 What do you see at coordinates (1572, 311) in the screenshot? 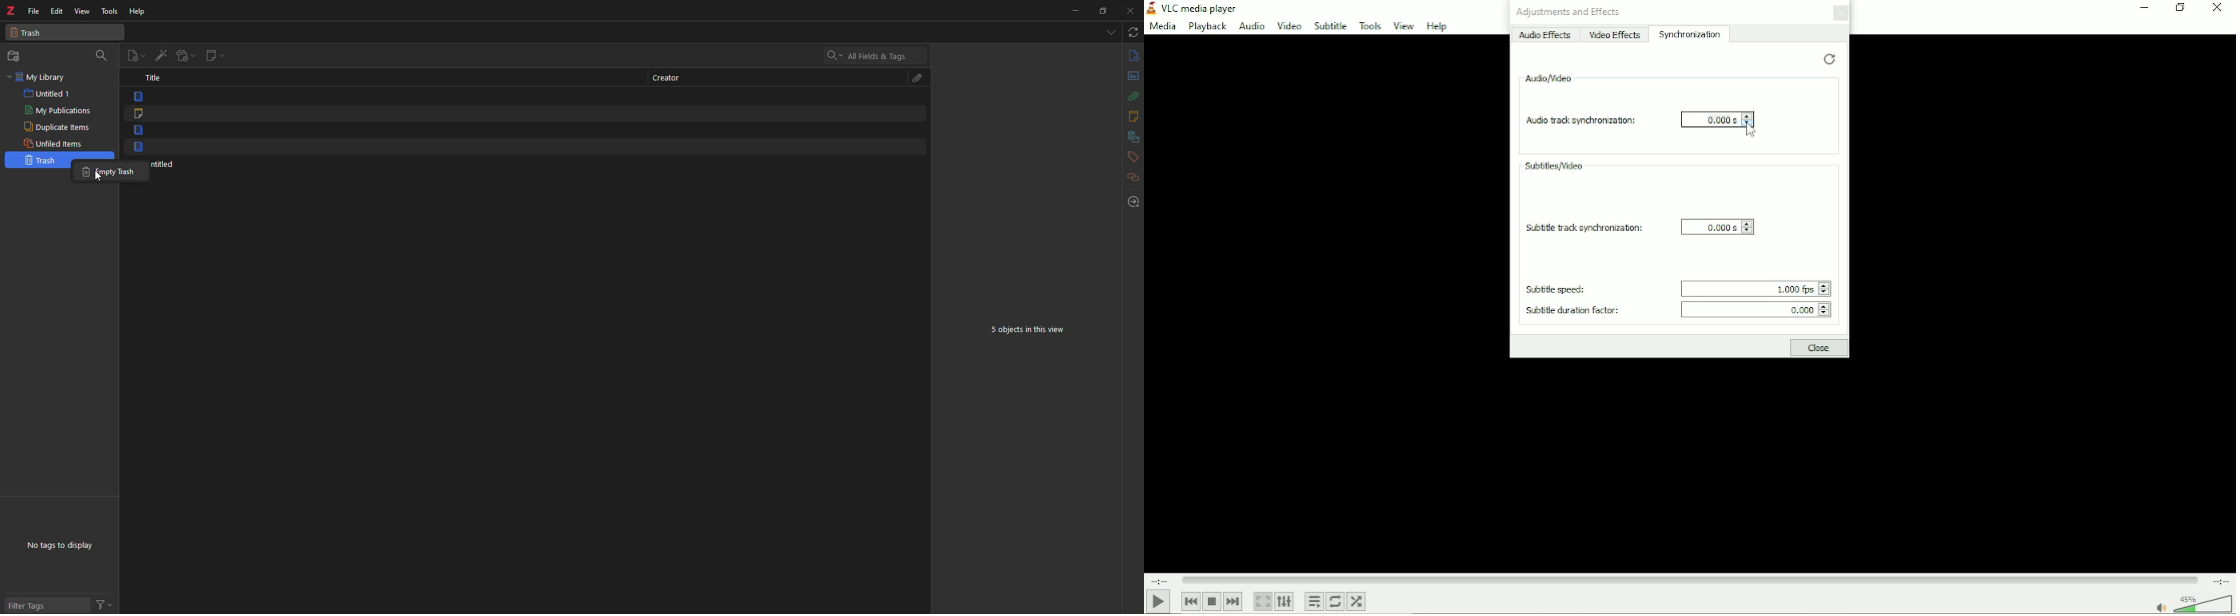
I see `Subtitle duration factor` at bounding box center [1572, 311].